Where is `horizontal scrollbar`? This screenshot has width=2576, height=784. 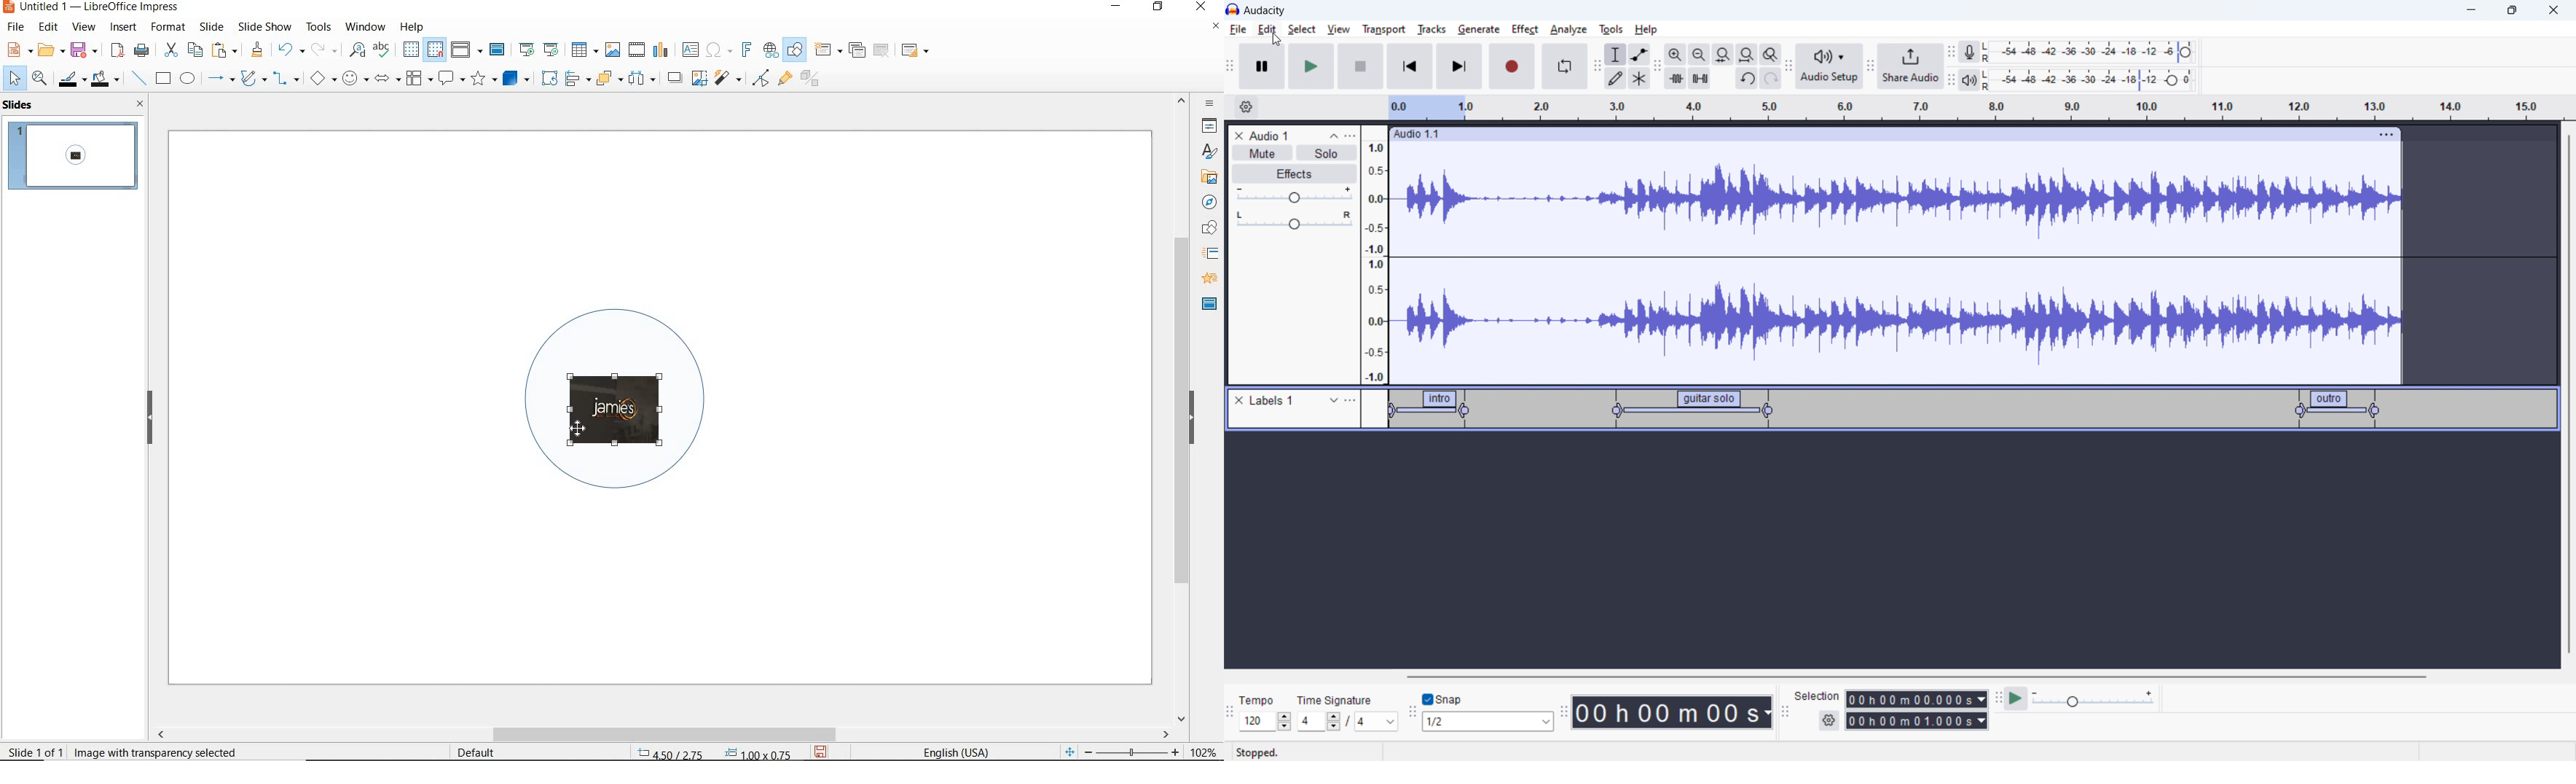
horizontal scrollbar is located at coordinates (1918, 676).